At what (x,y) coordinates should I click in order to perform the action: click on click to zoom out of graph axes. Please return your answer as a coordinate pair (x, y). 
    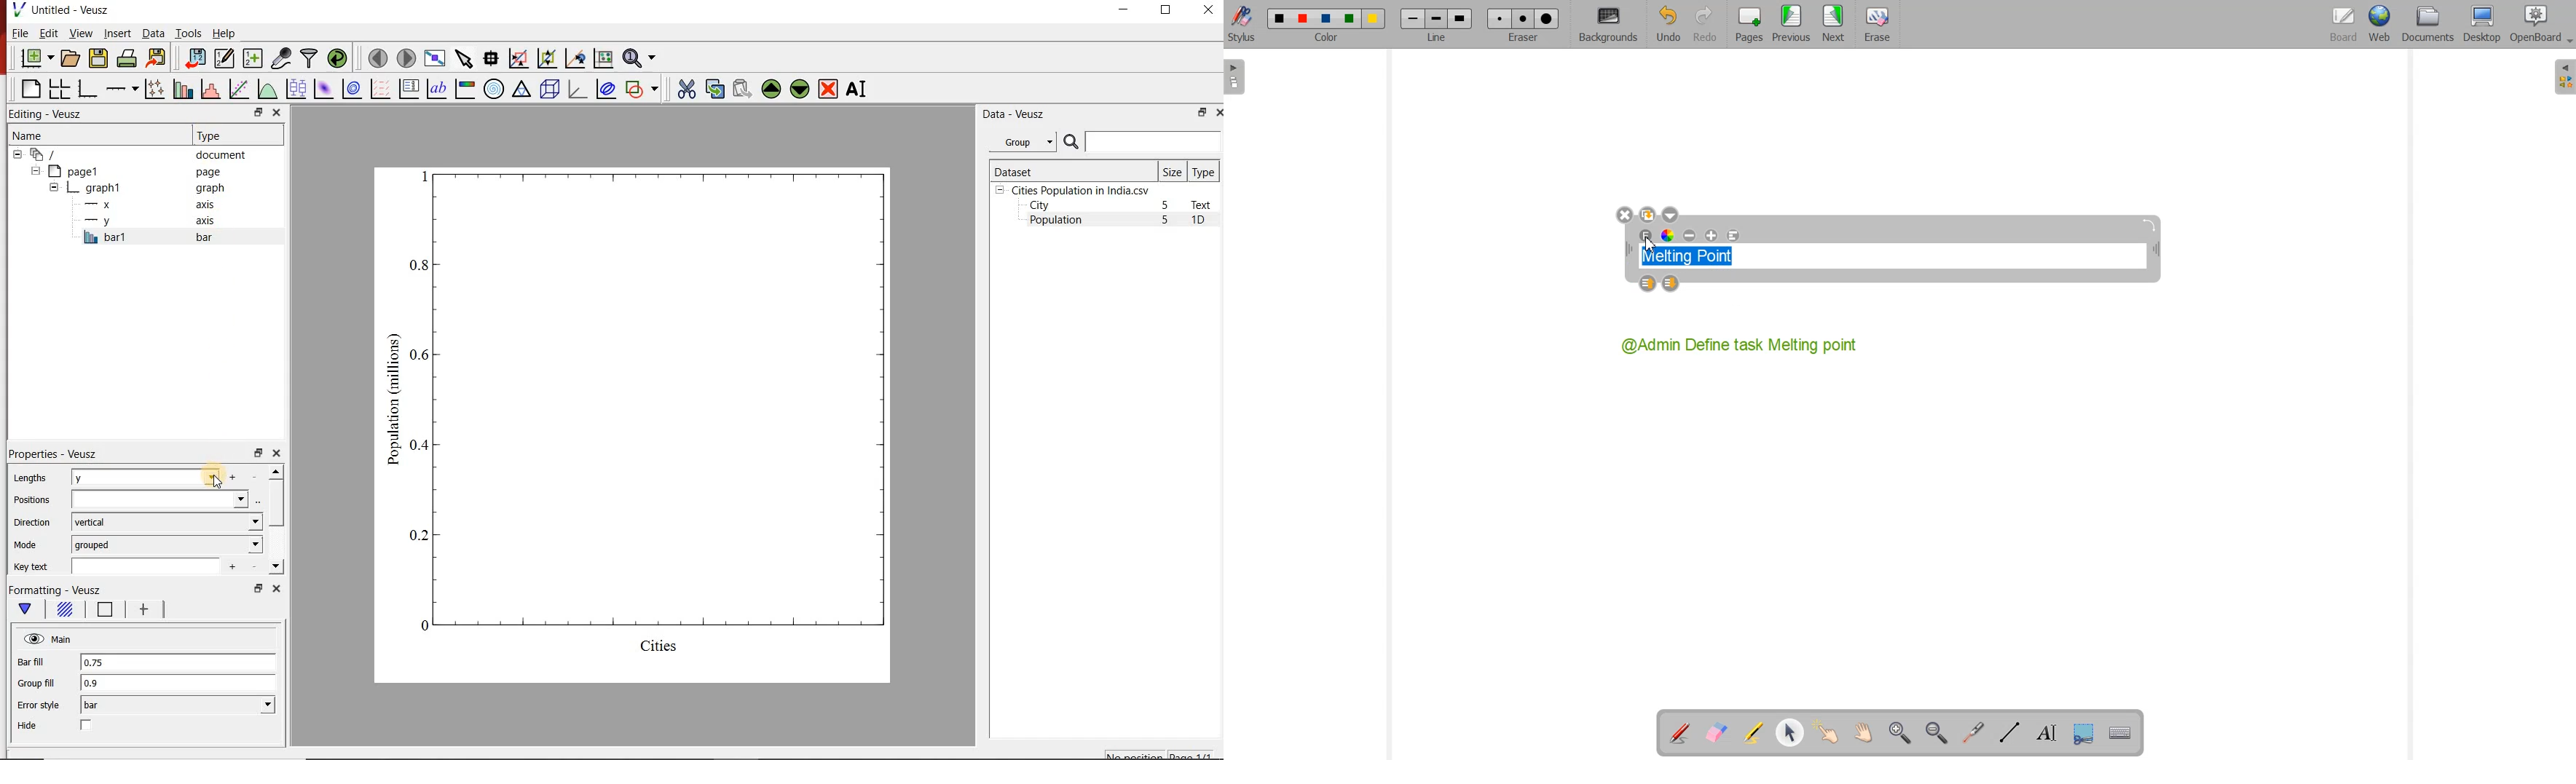
    Looking at the image, I should click on (545, 60).